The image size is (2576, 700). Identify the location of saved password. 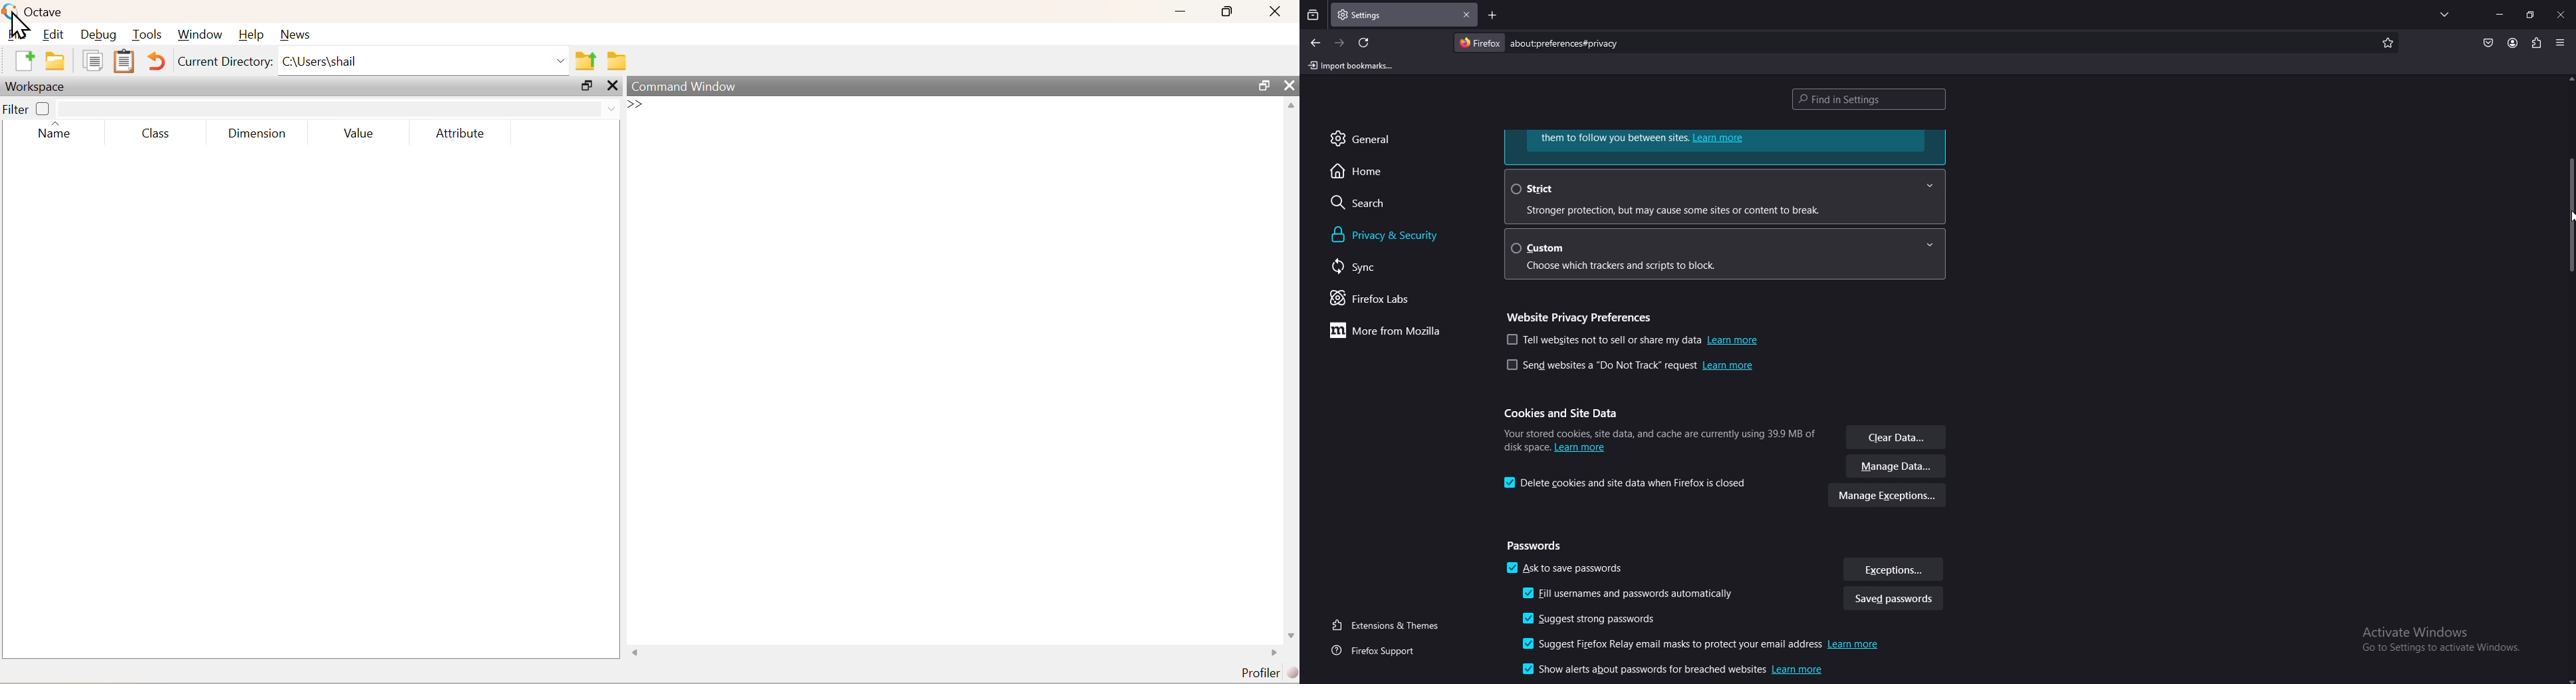
(1893, 600).